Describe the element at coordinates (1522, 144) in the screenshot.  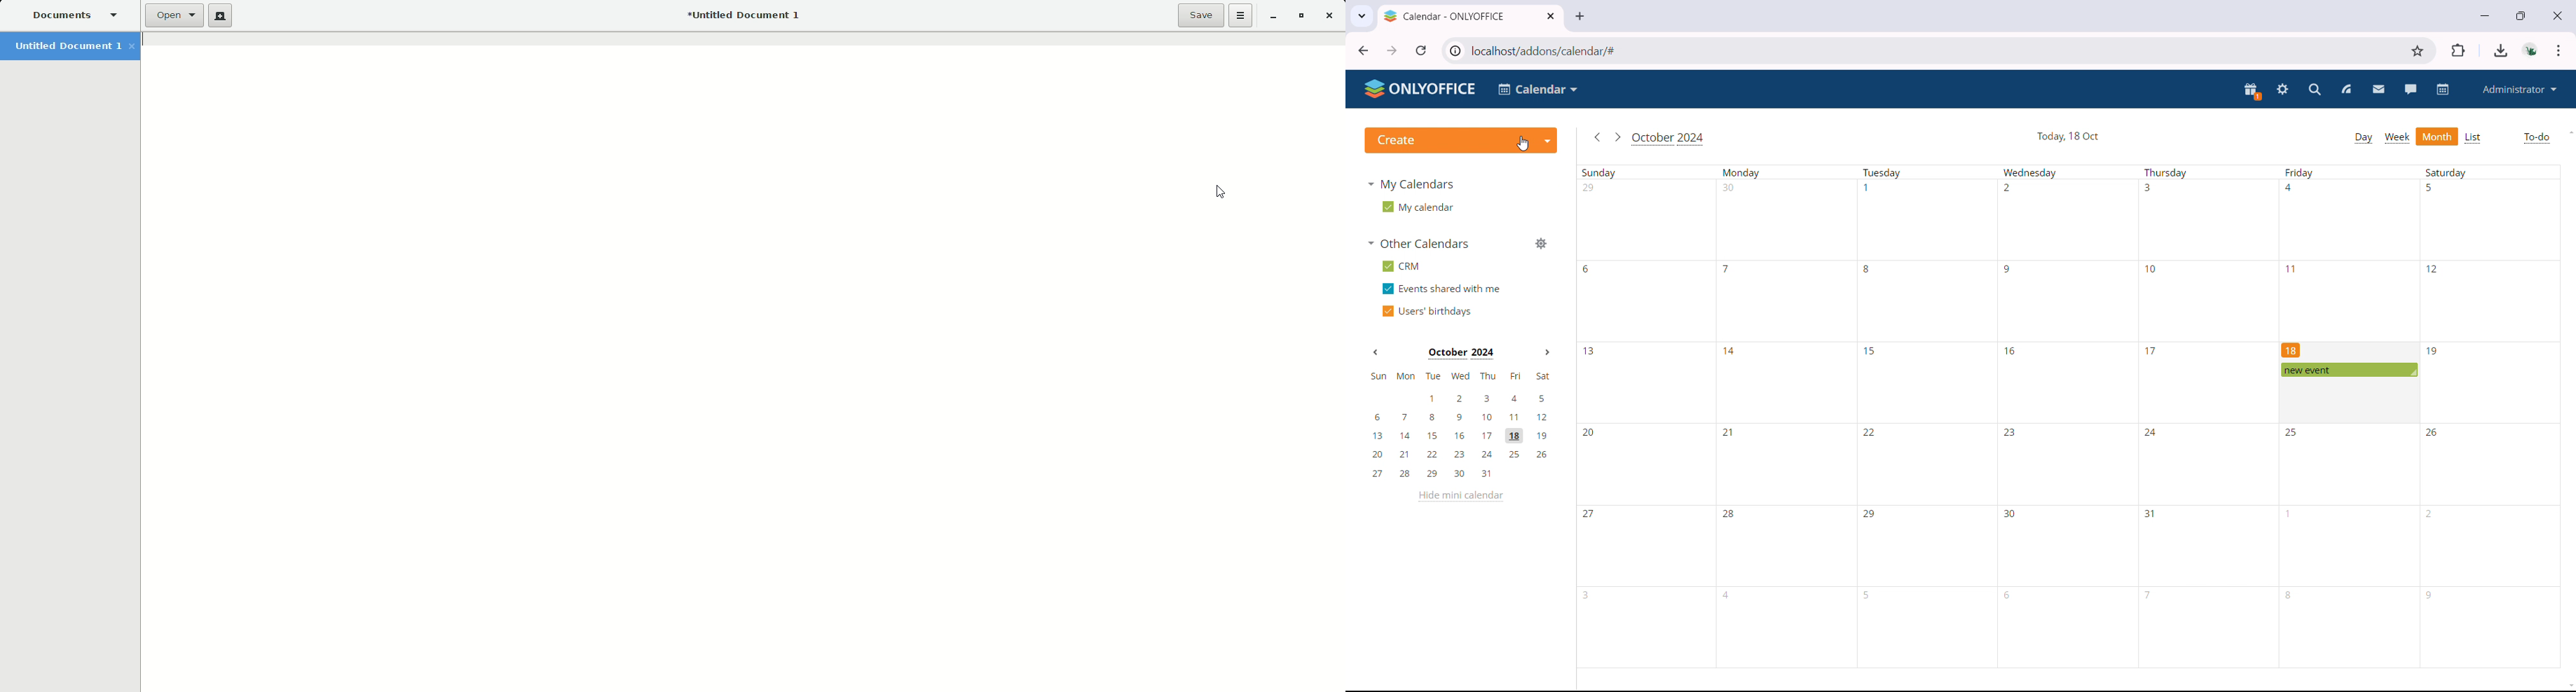
I see `cursor` at that location.